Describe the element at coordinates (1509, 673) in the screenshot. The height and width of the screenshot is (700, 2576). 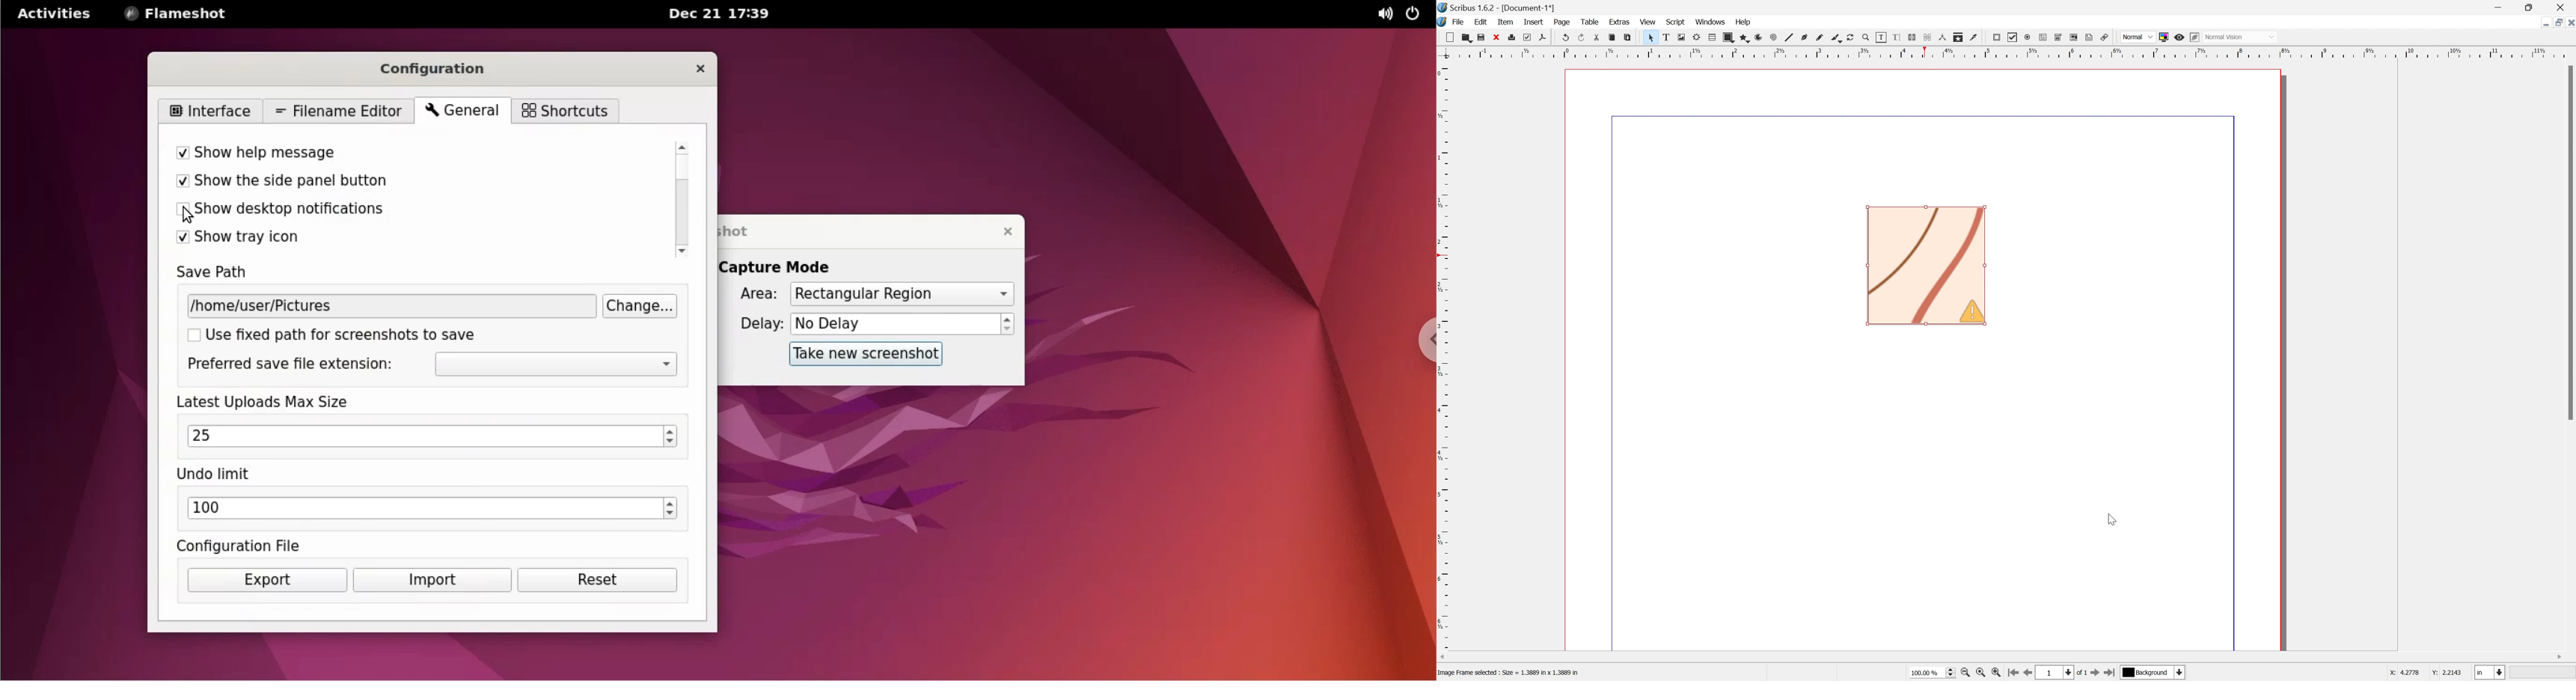
I see `Image Frame selected : Size = 1.3889 in x 1.3889 in` at that location.